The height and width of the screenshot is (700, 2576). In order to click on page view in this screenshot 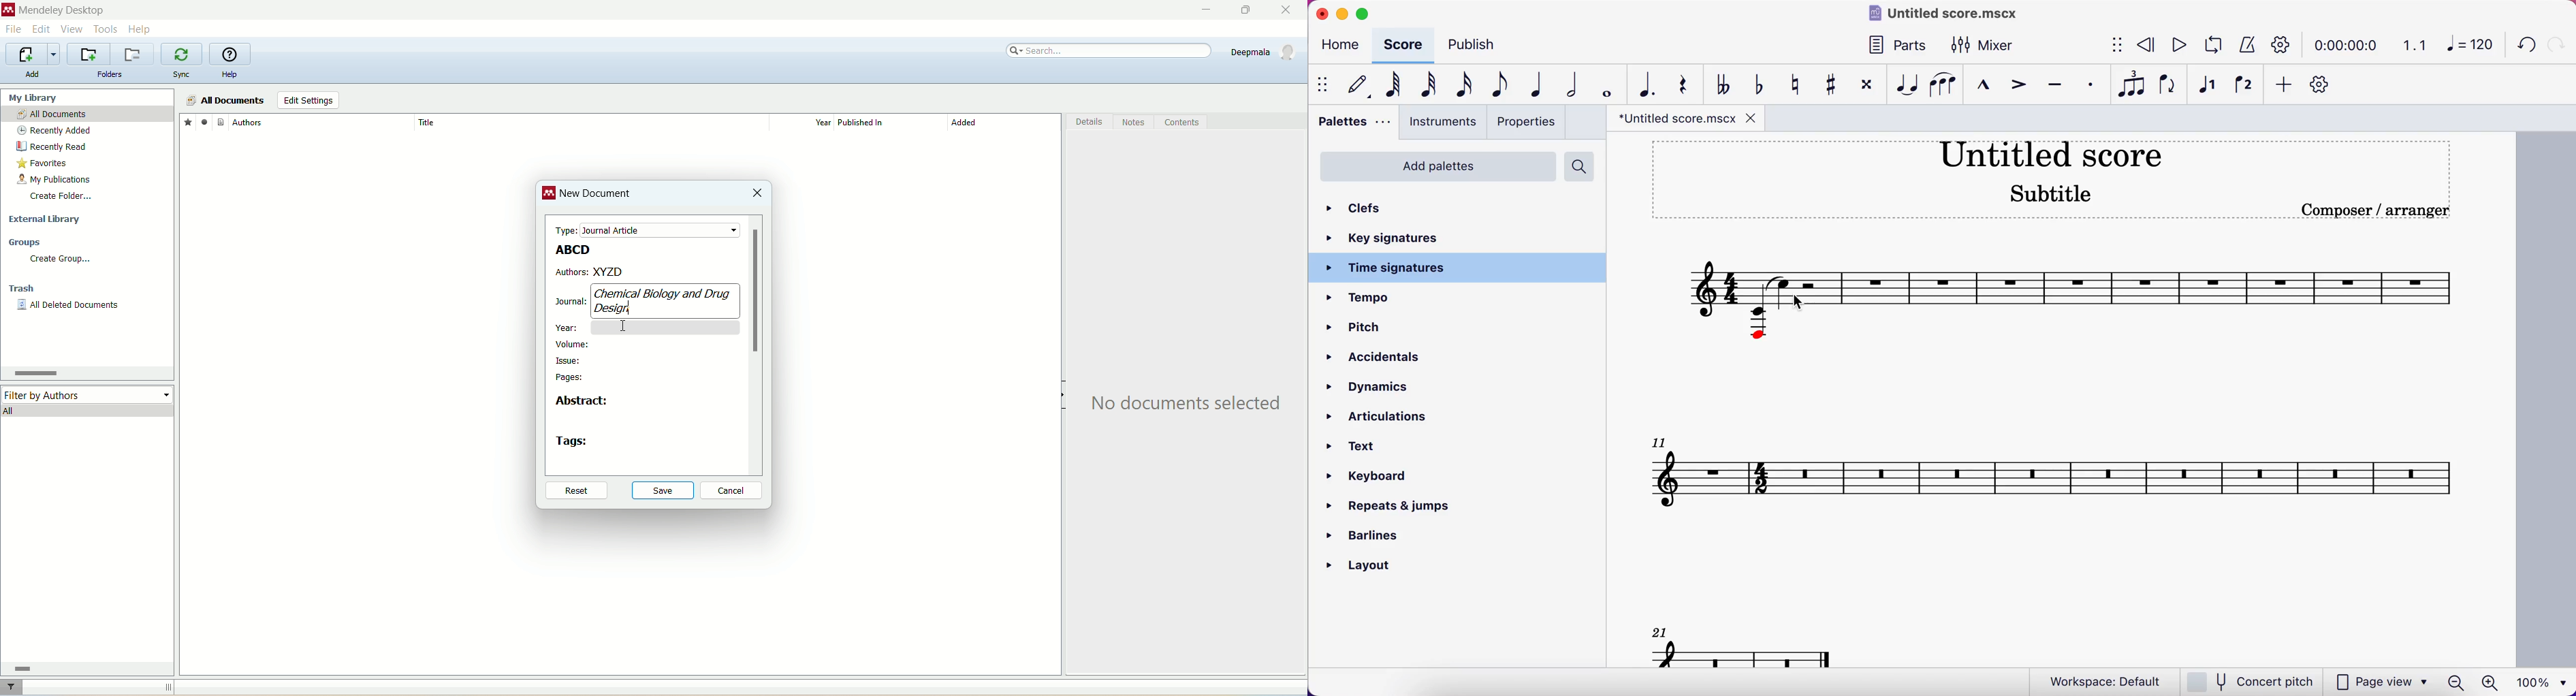, I will do `click(2381, 682)`.